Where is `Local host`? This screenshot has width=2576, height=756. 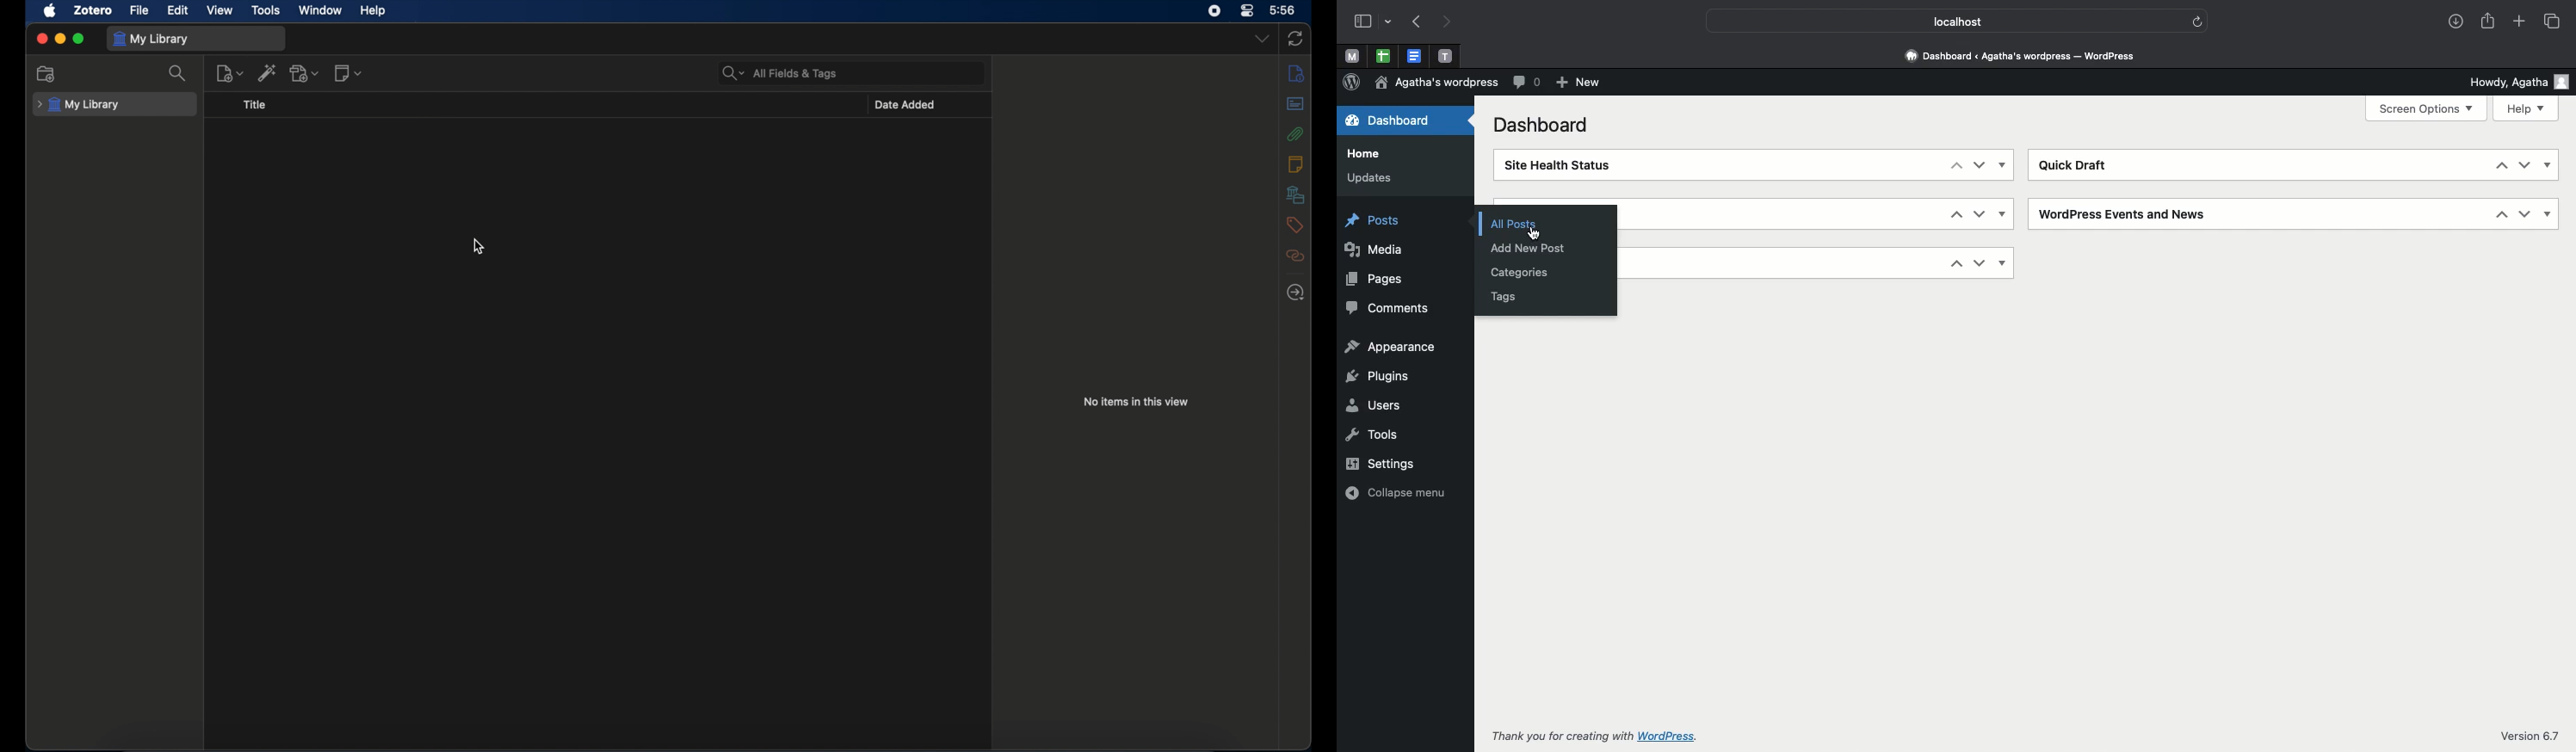
Local host is located at coordinates (1948, 22).